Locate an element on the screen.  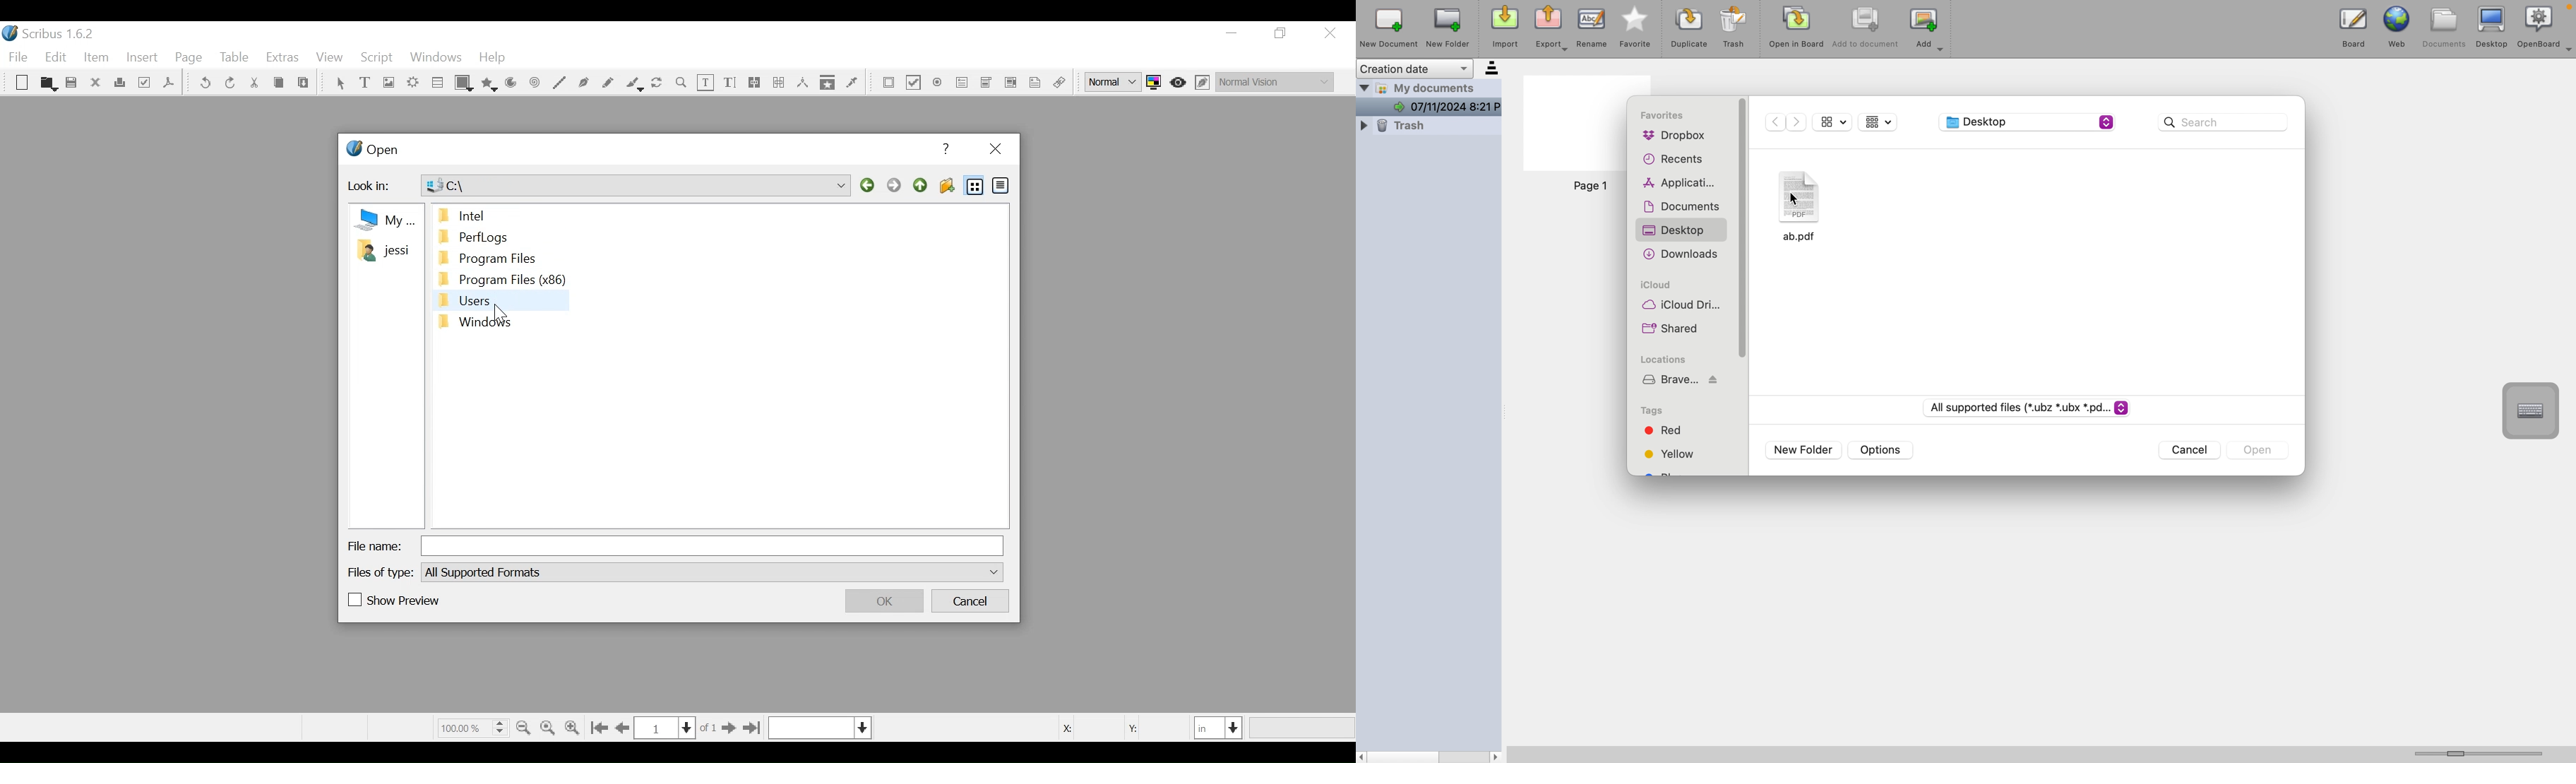
Help is located at coordinates (948, 149).